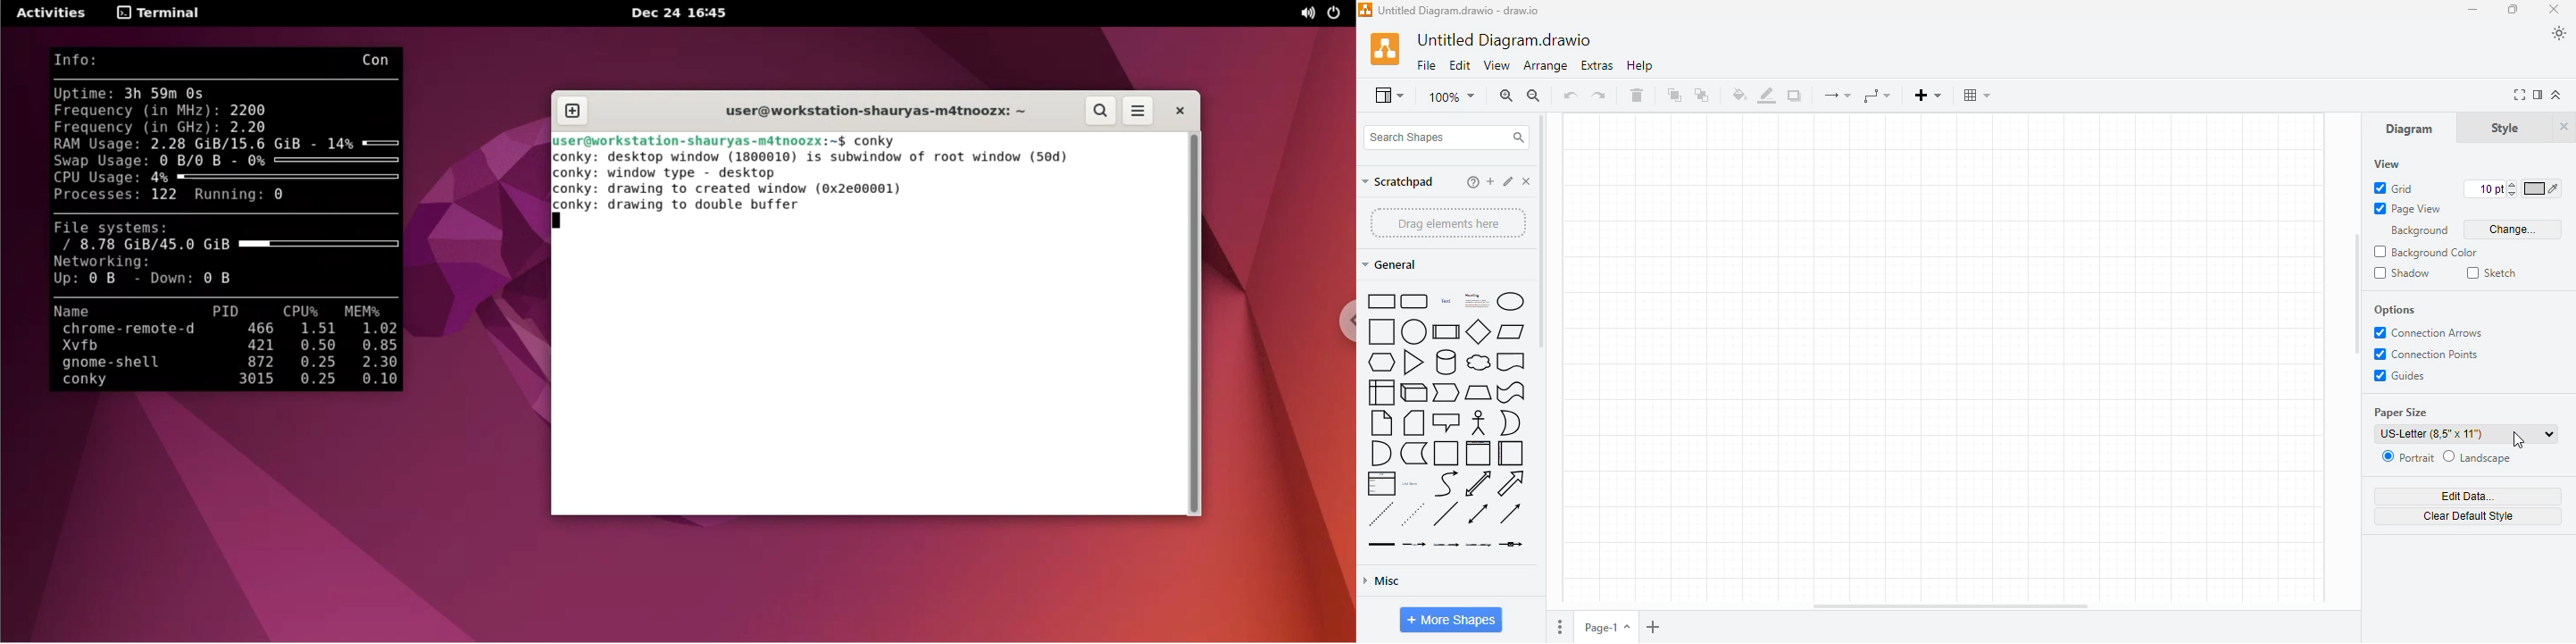  Describe the element at coordinates (1446, 453) in the screenshot. I see `container` at that location.